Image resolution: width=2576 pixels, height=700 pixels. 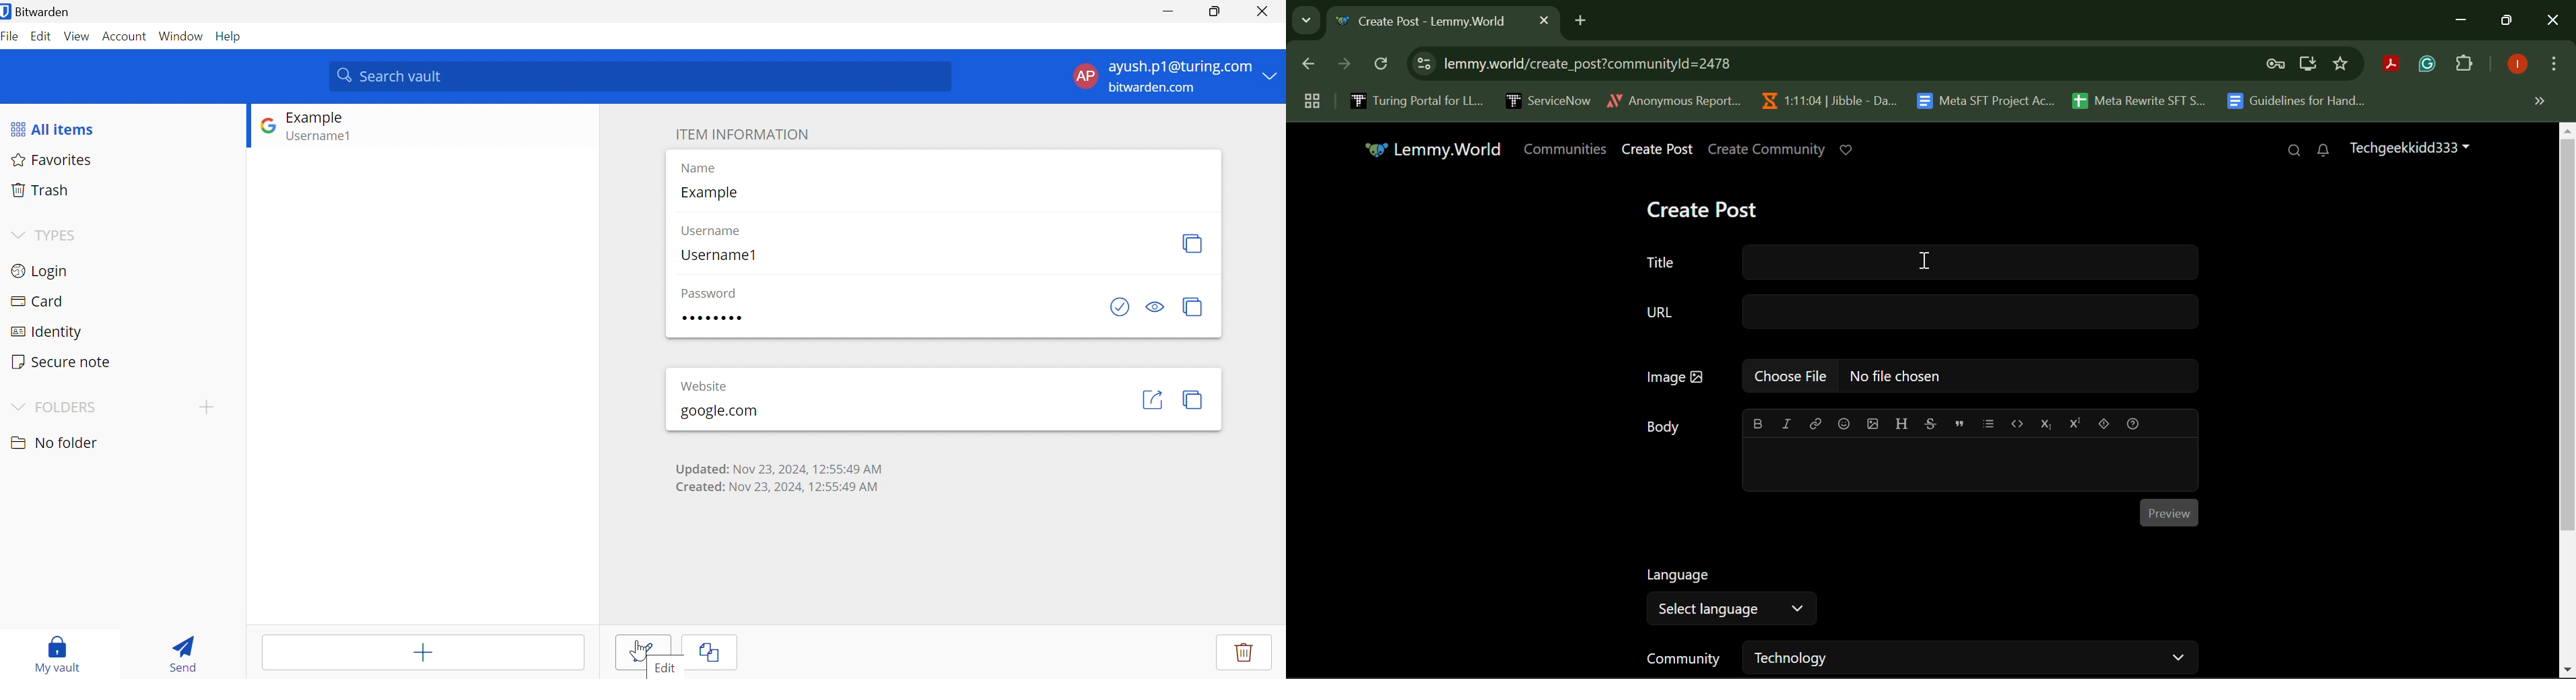 I want to click on Browser Extension, so click(x=2395, y=65).